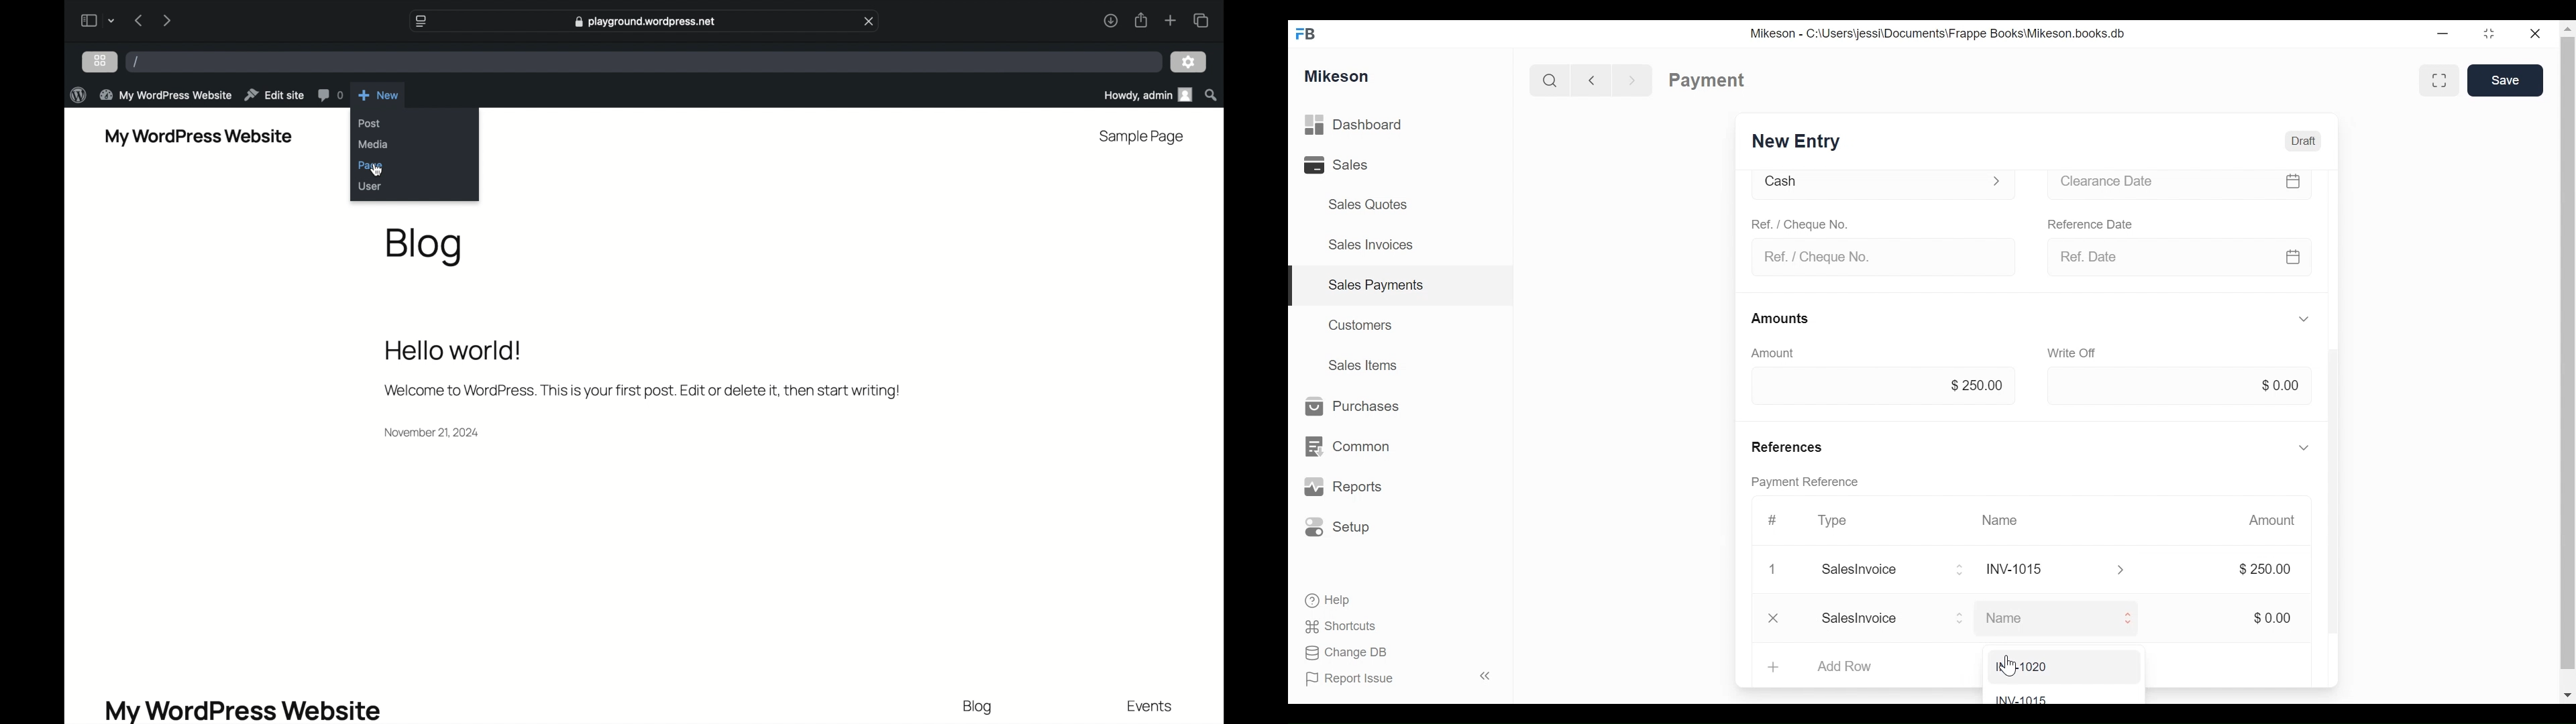 The image size is (2576, 728). Describe the element at coordinates (112, 21) in the screenshot. I see `dropdown` at that location.